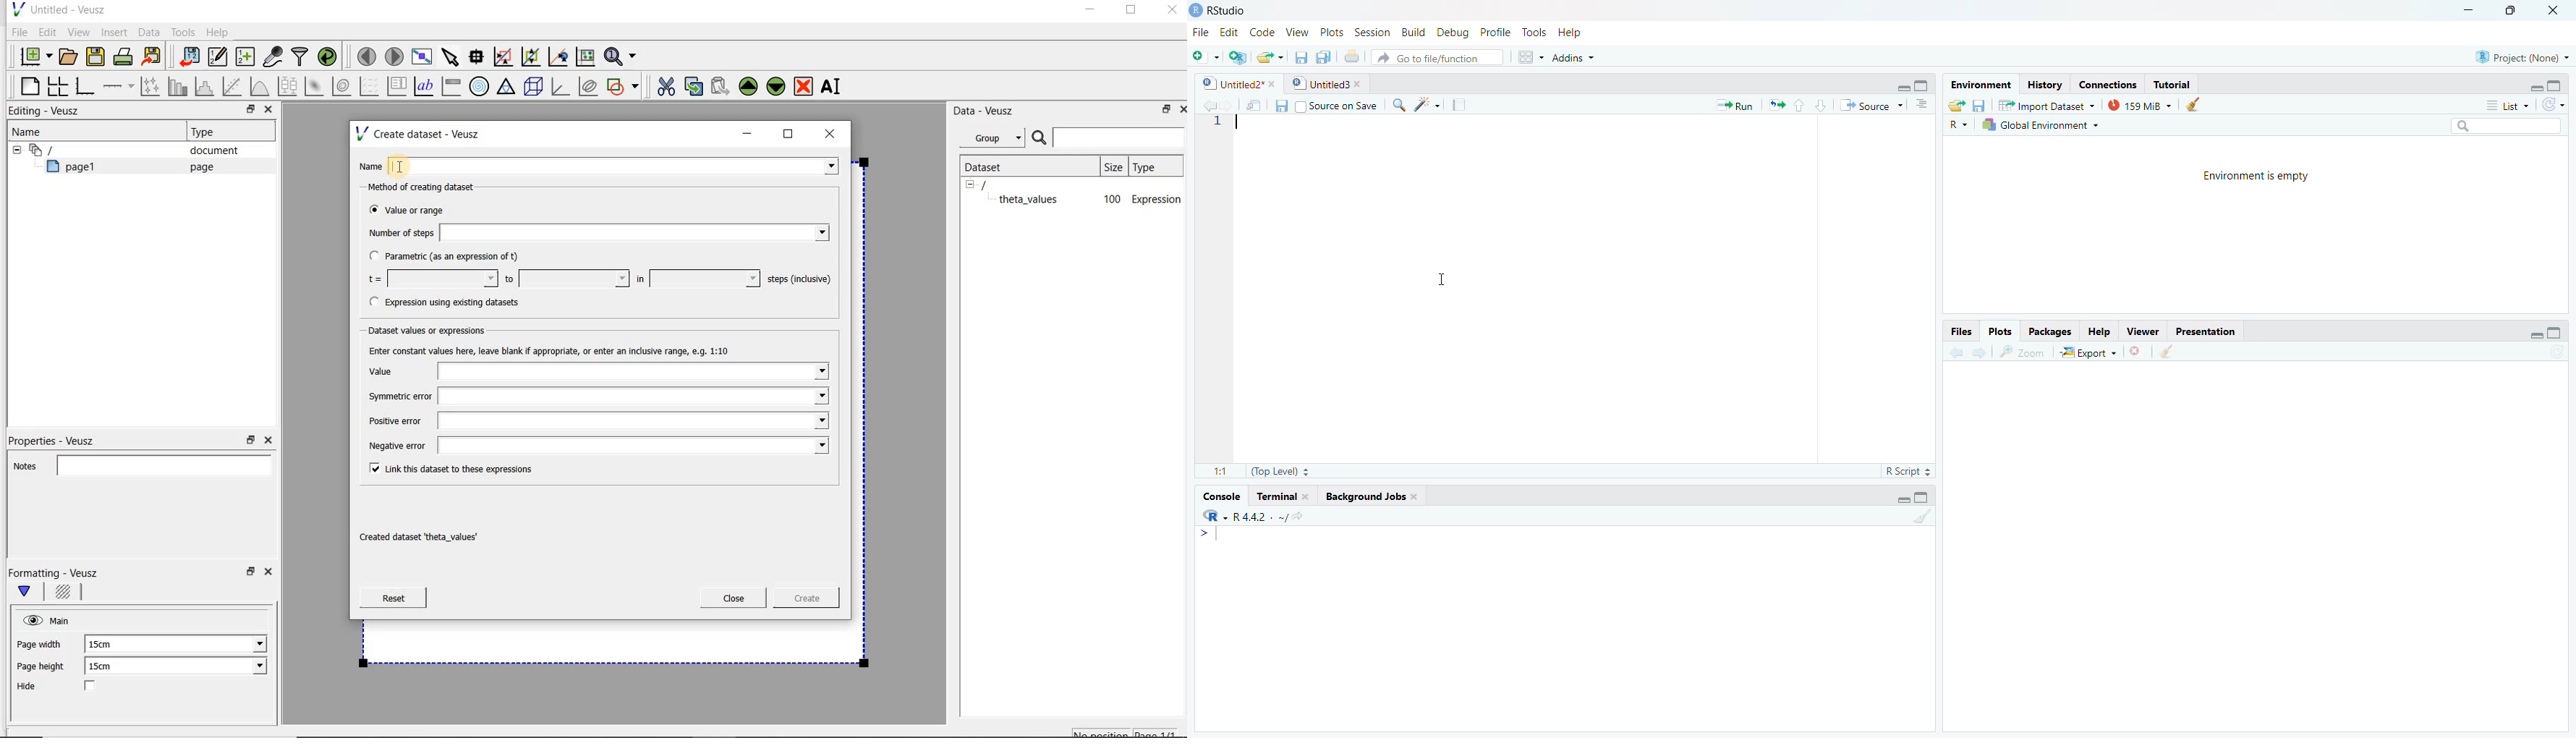 This screenshot has height=756, width=2576. I want to click on Paste widget from the clipboard, so click(722, 86).